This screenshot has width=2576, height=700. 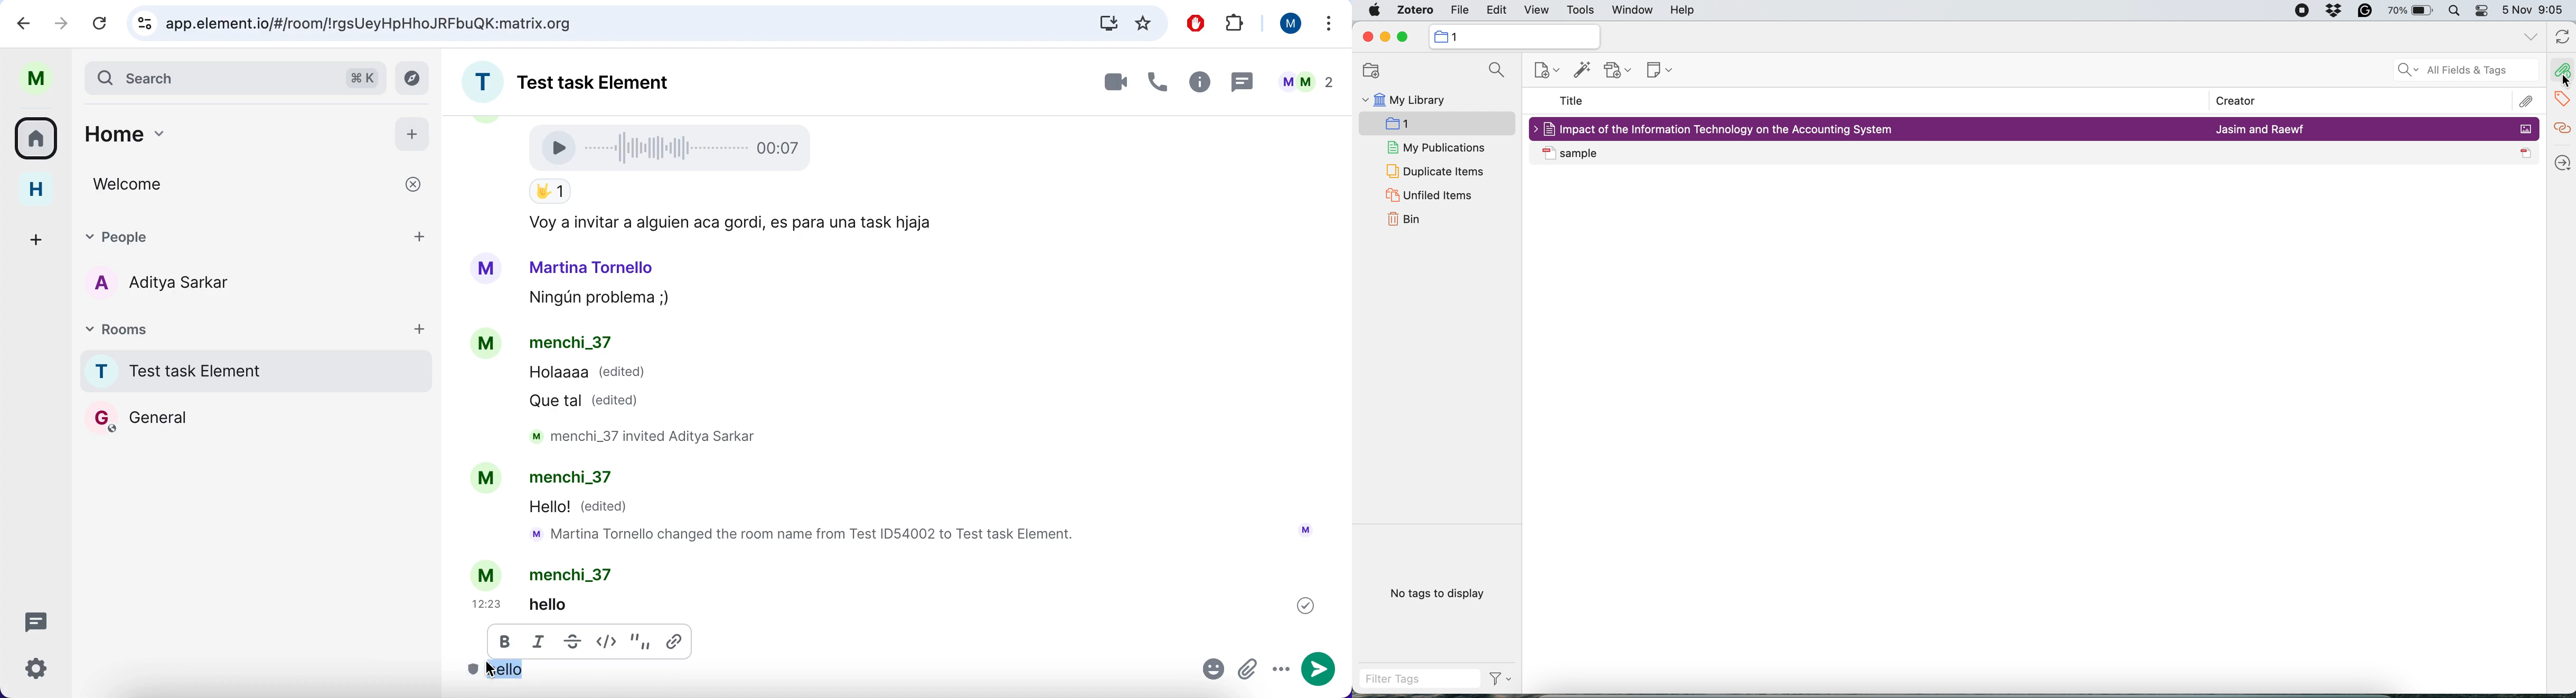 What do you see at coordinates (2483, 12) in the screenshot?
I see `control center` at bounding box center [2483, 12].